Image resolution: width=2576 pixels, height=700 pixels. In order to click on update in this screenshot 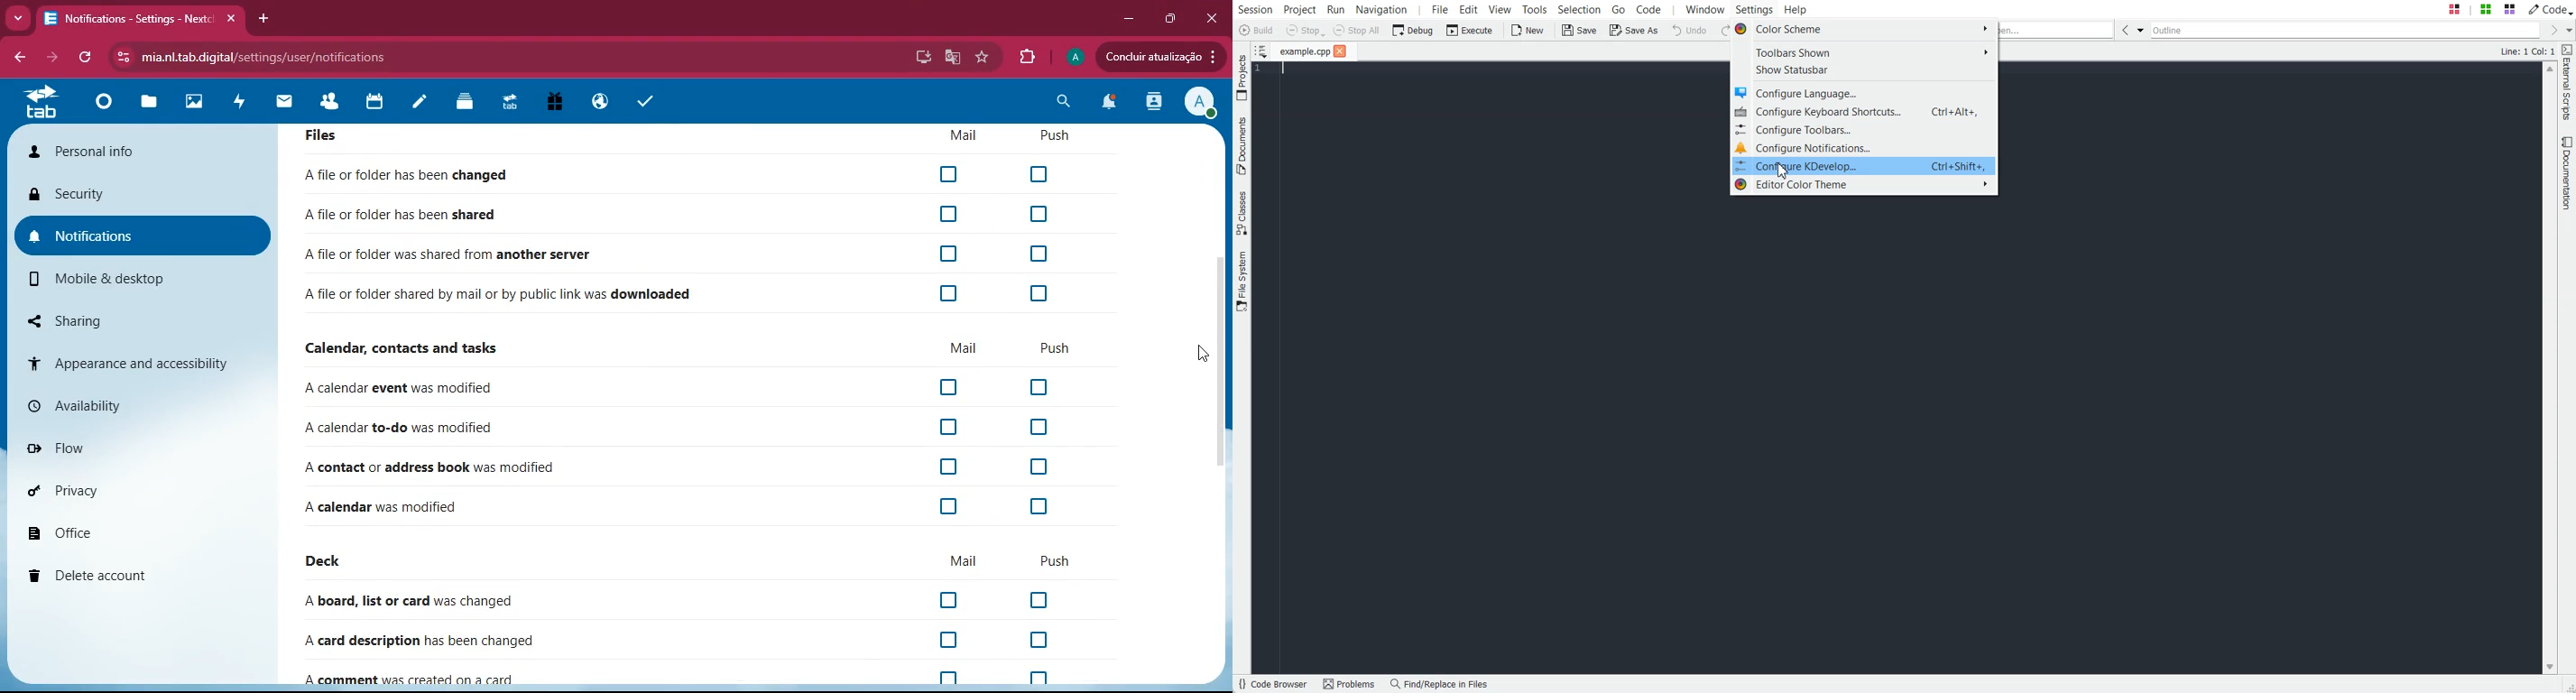, I will do `click(1159, 57)`.